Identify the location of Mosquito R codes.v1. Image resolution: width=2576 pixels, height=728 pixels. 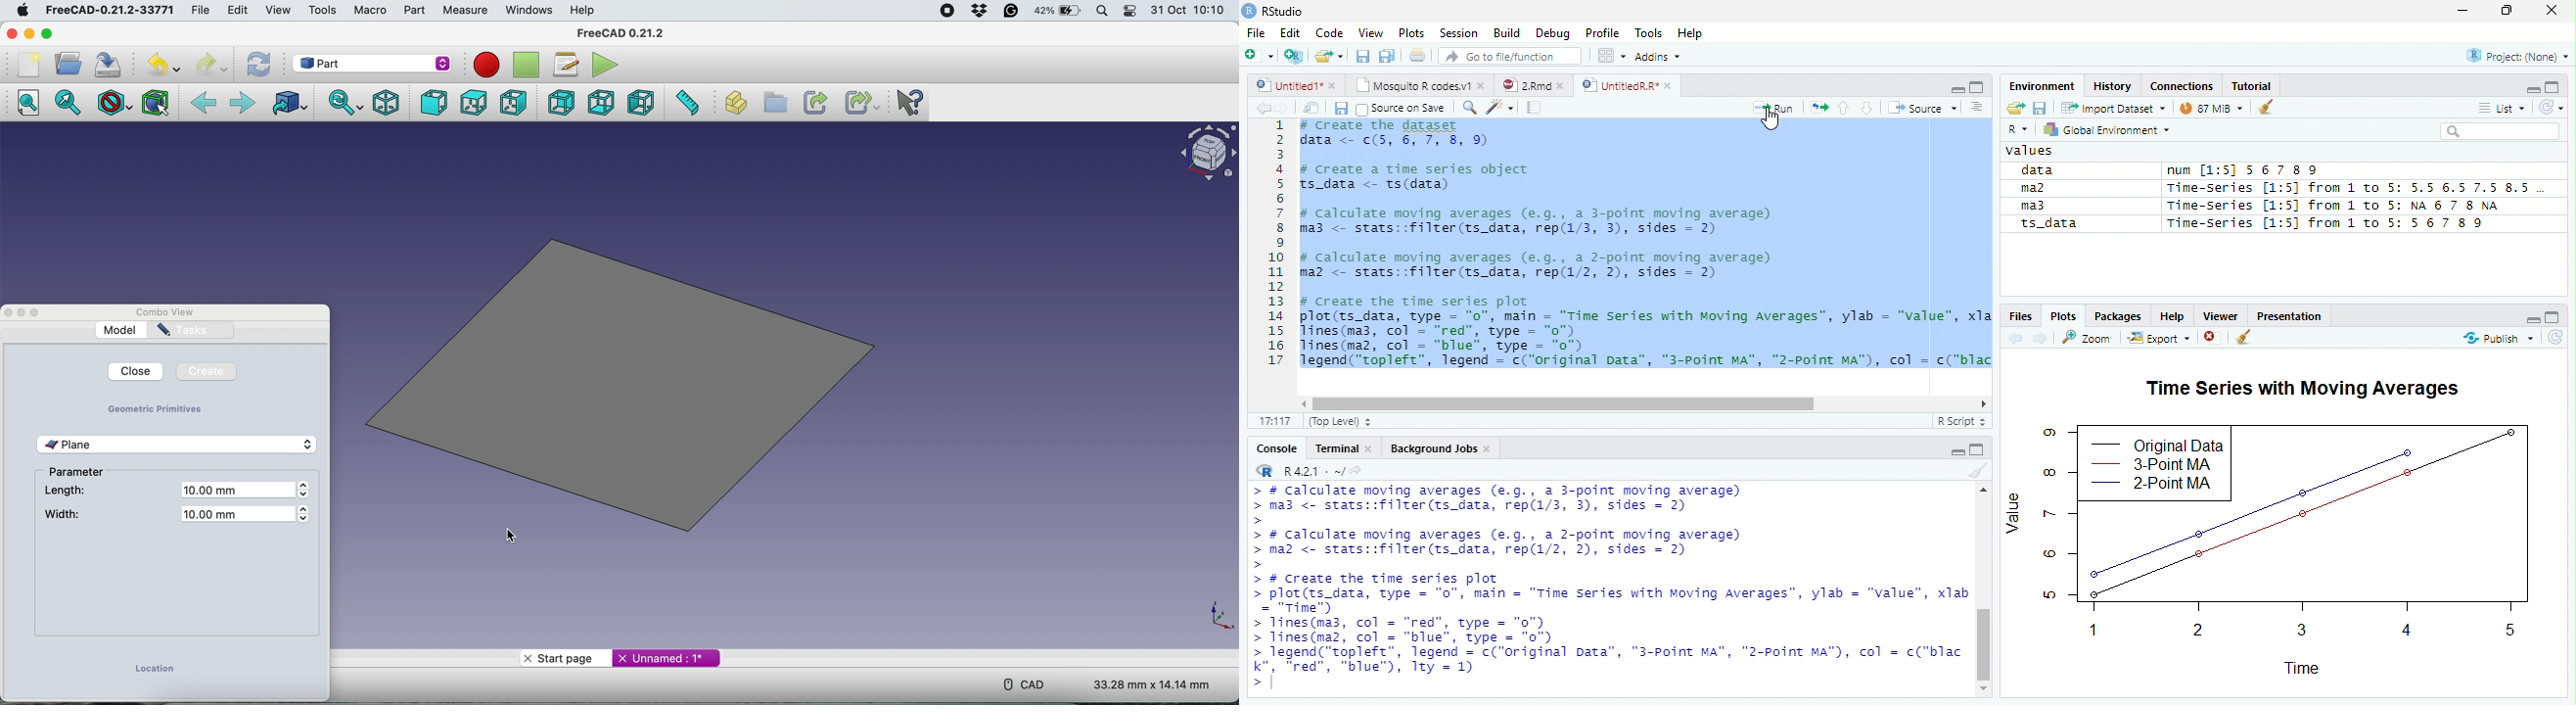
(1415, 84).